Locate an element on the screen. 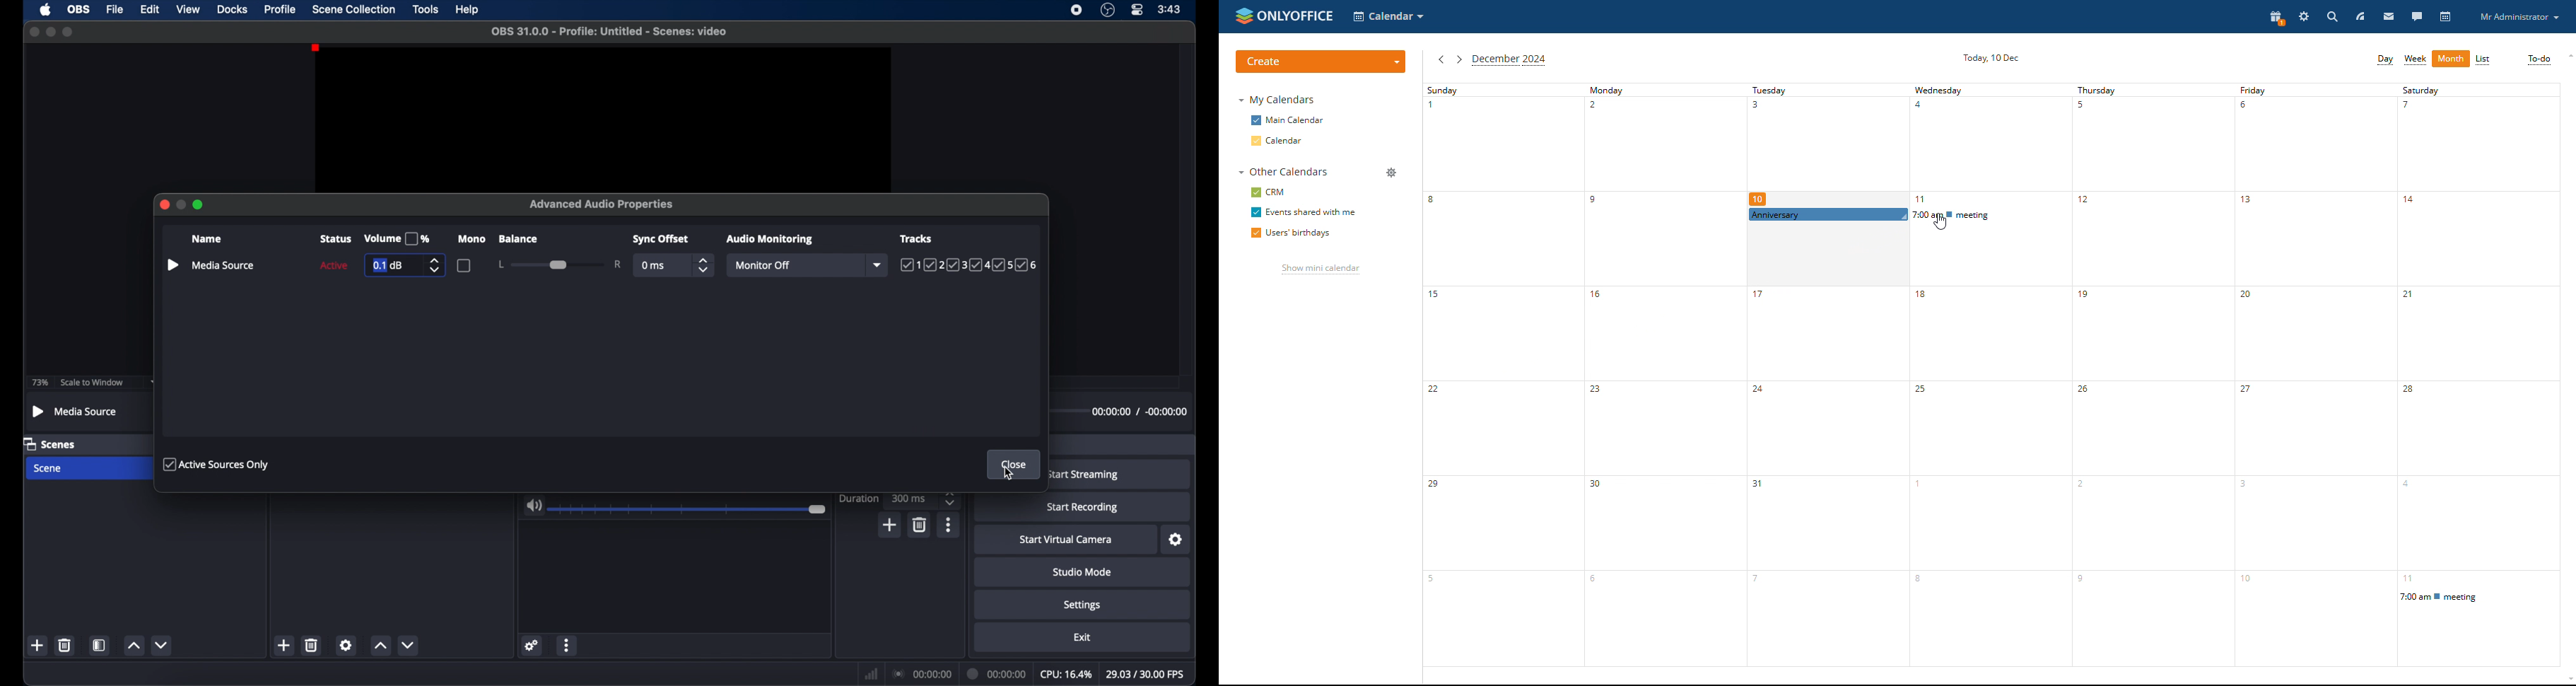 The image size is (2576, 700). docks is located at coordinates (233, 10).